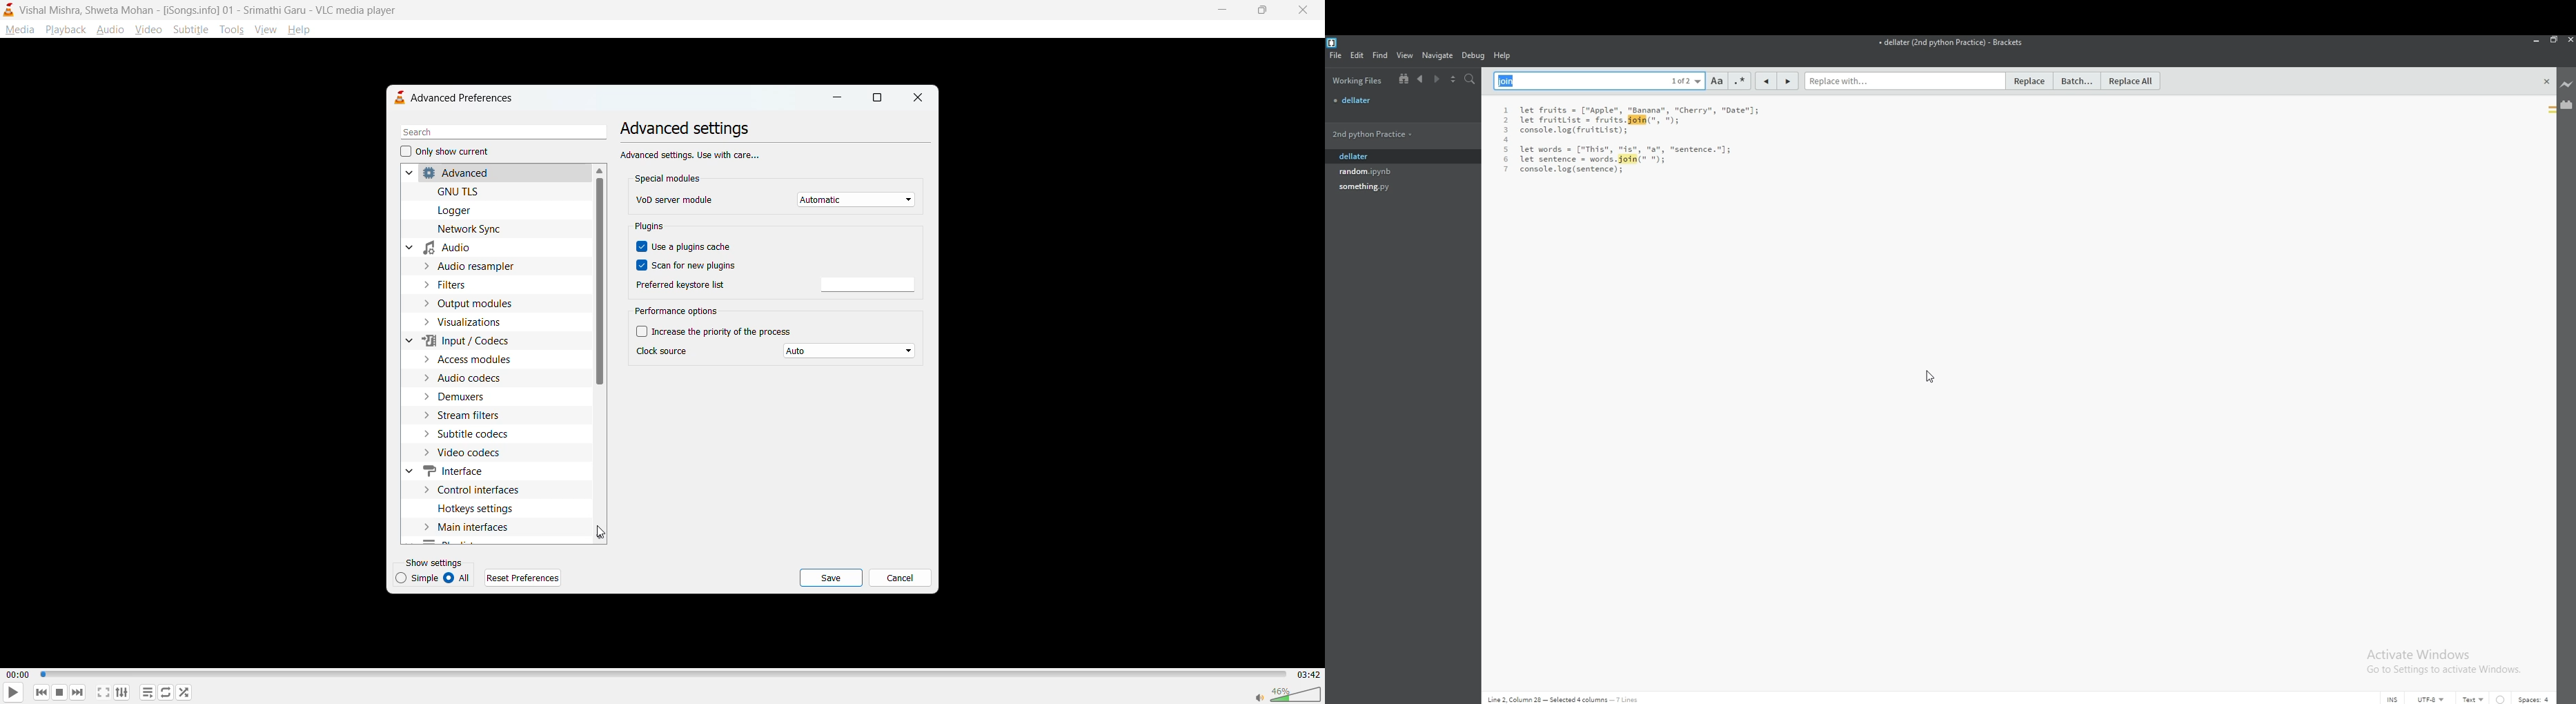 This screenshot has width=2576, height=728. What do you see at coordinates (1438, 55) in the screenshot?
I see `navigate` at bounding box center [1438, 55].